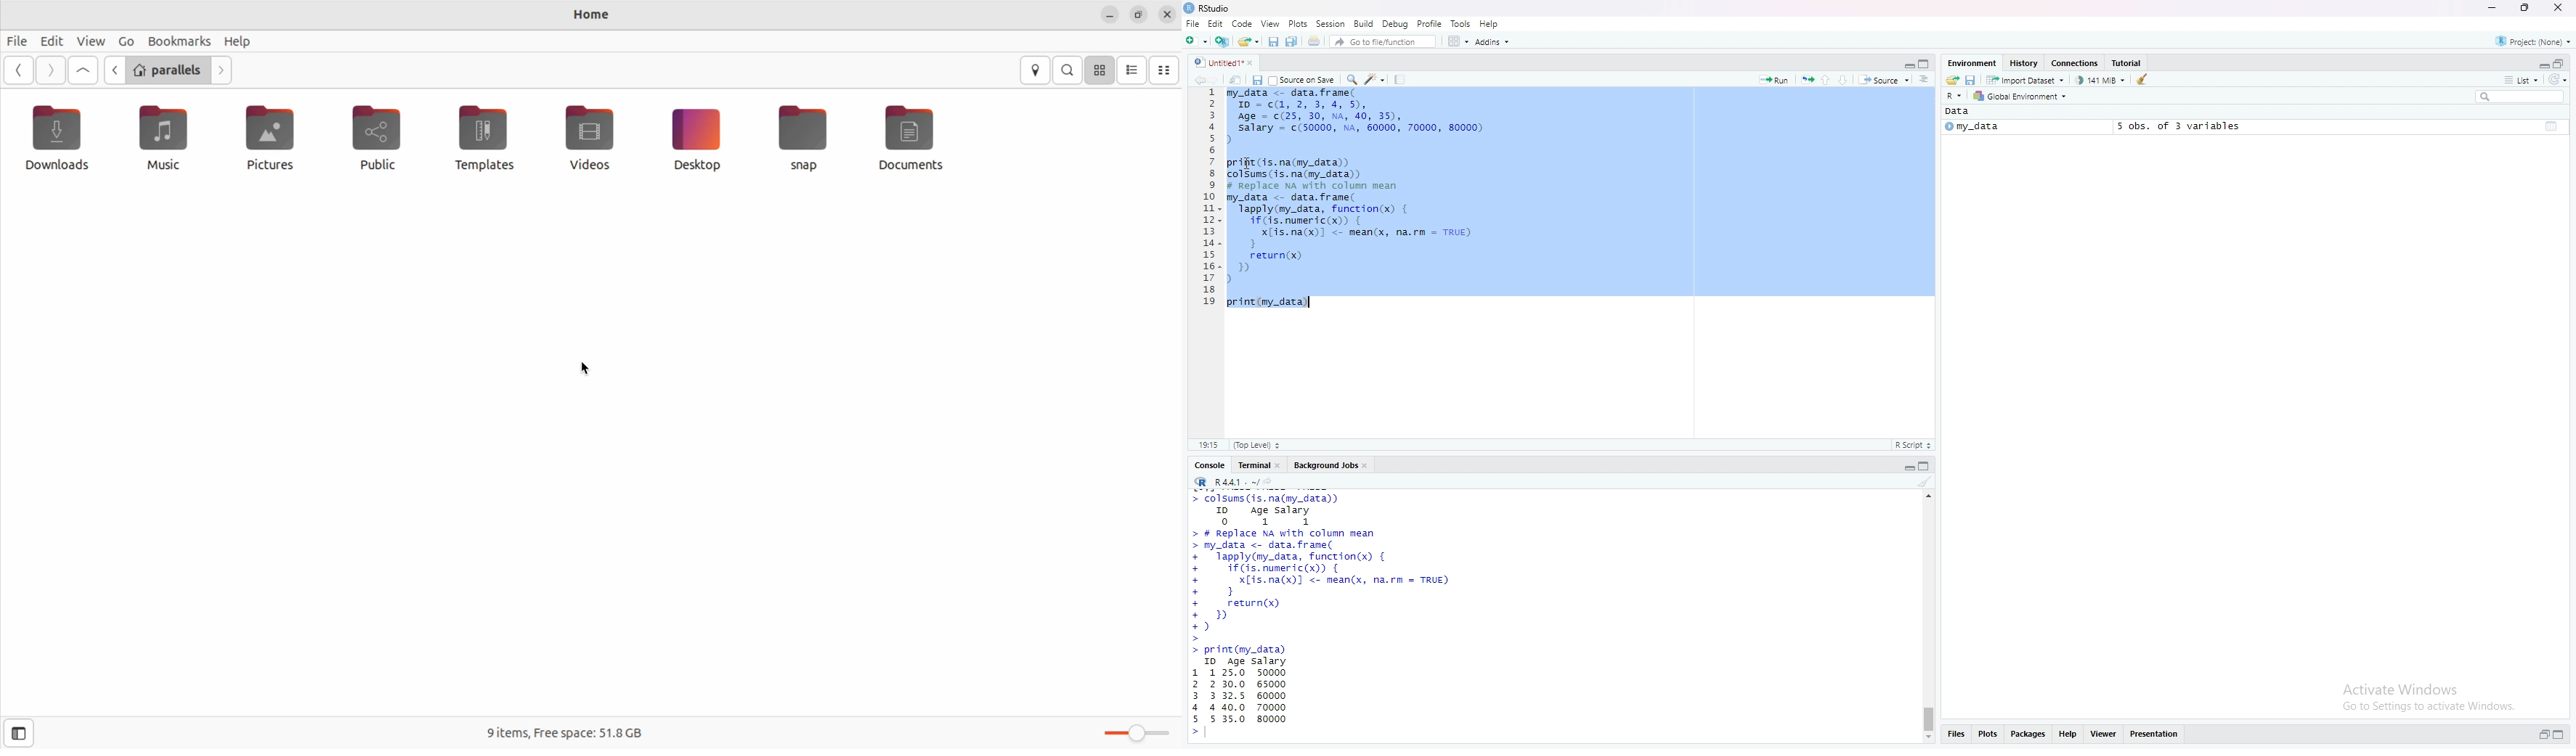  Describe the element at coordinates (1971, 128) in the screenshot. I see `my_data` at that location.